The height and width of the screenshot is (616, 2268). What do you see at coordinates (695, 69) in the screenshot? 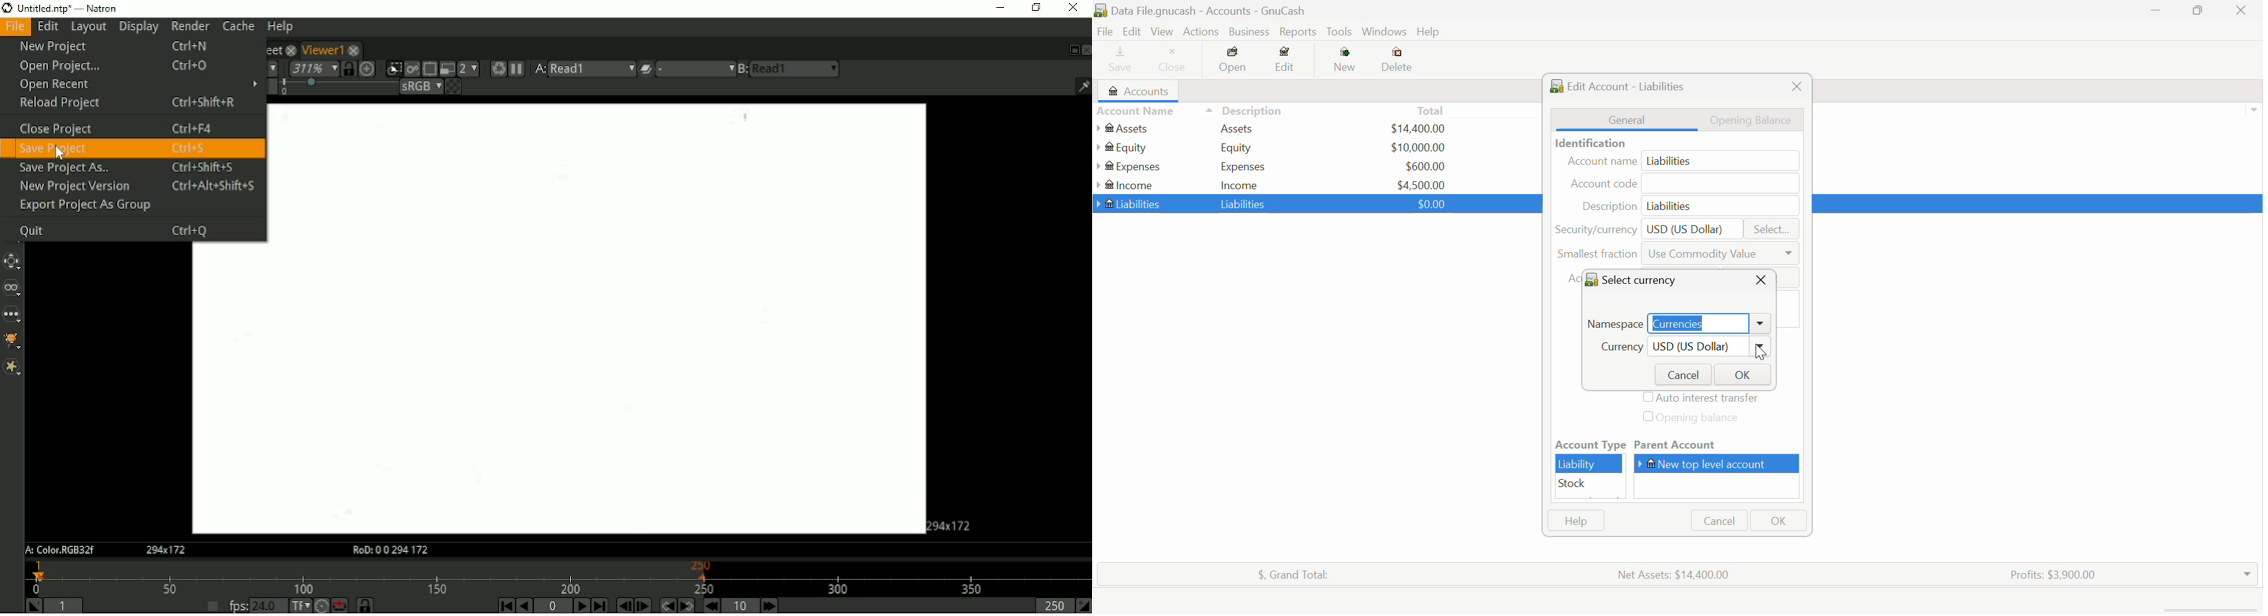
I see `menu` at bounding box center [695, 69].